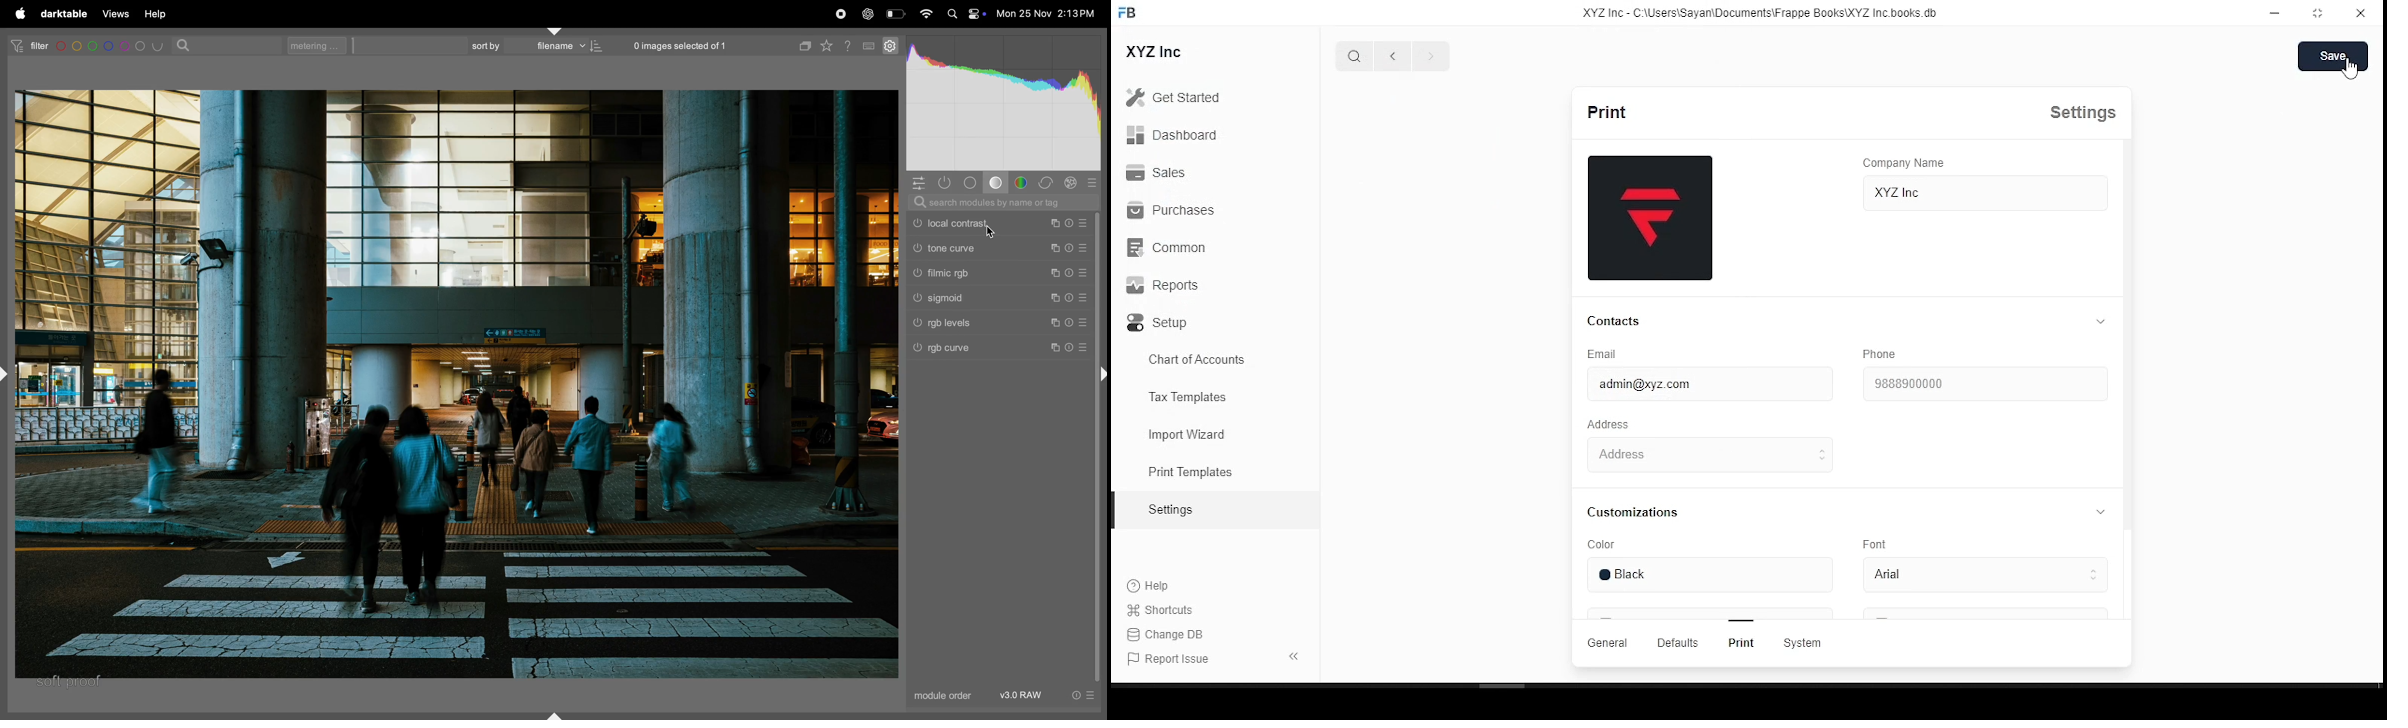 The image size is (2408, 728). I want to click on preset, so click(1085, 273).